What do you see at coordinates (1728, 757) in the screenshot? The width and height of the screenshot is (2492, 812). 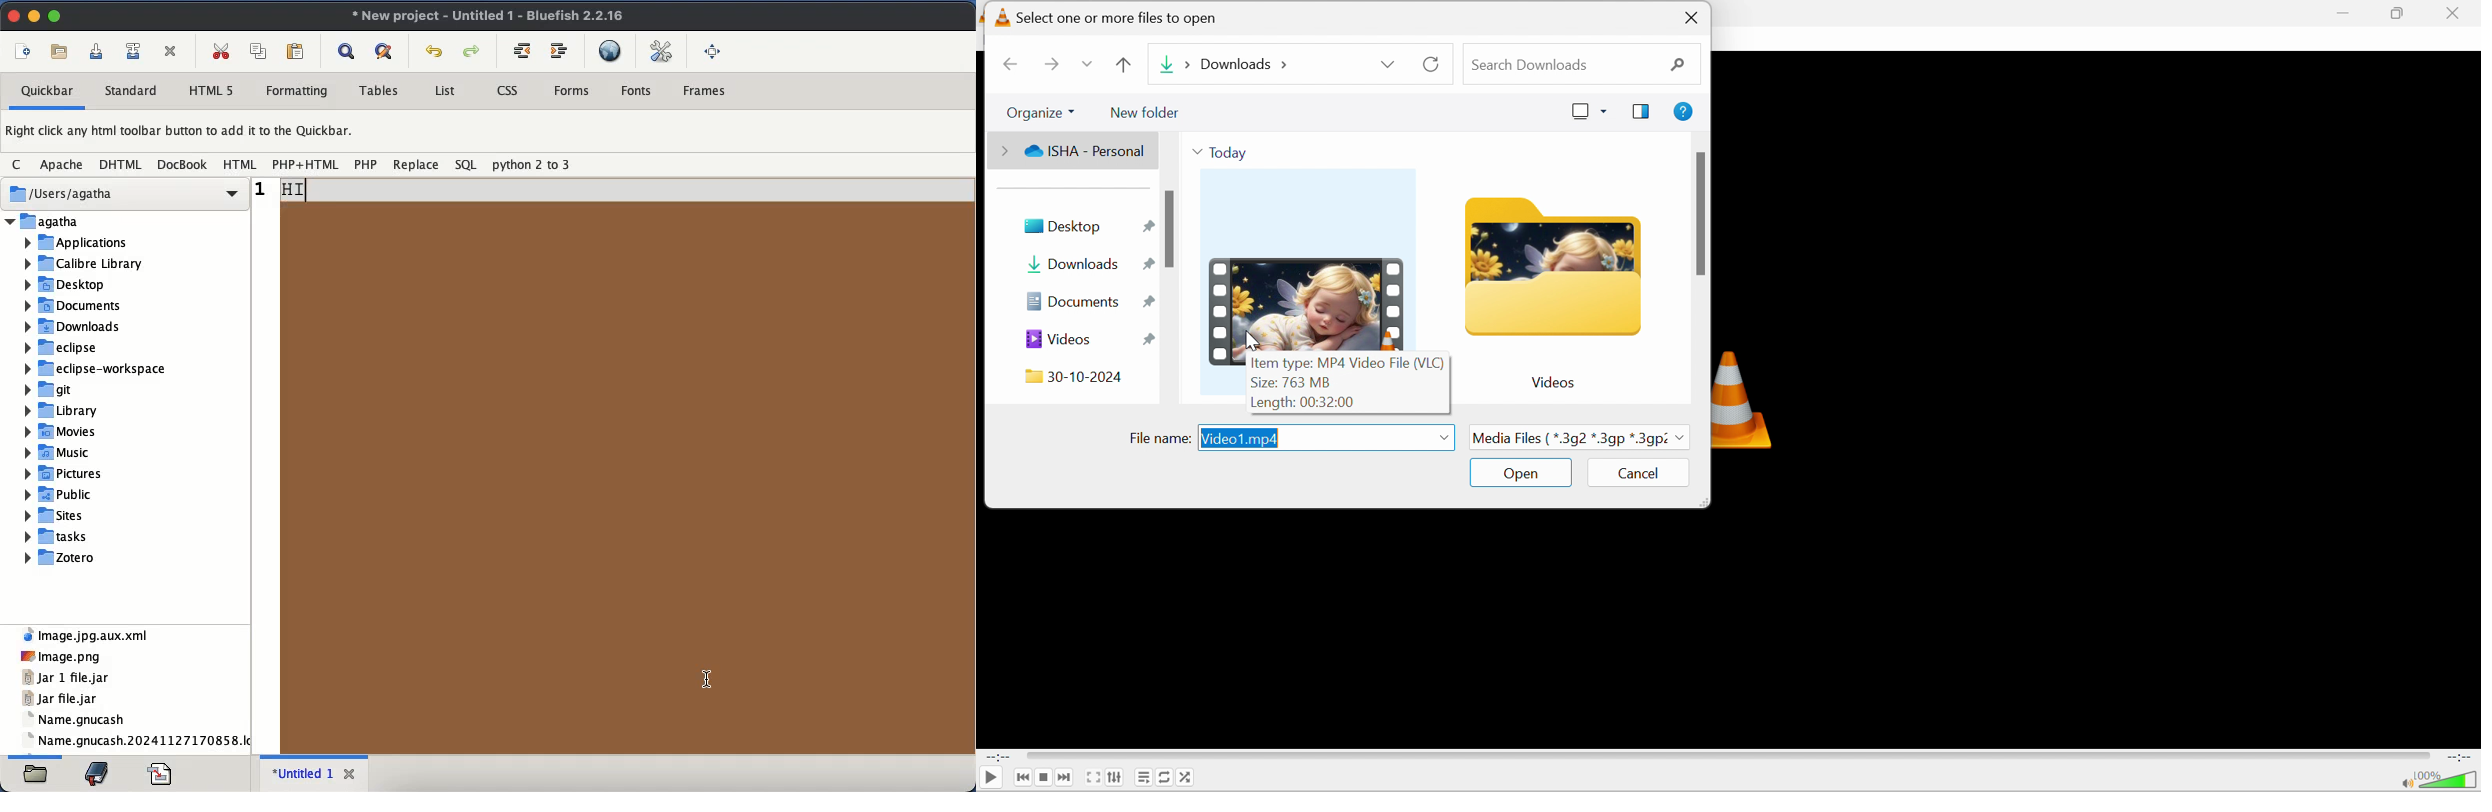 I see `Progress bar` at bounding box center [1728, 757].